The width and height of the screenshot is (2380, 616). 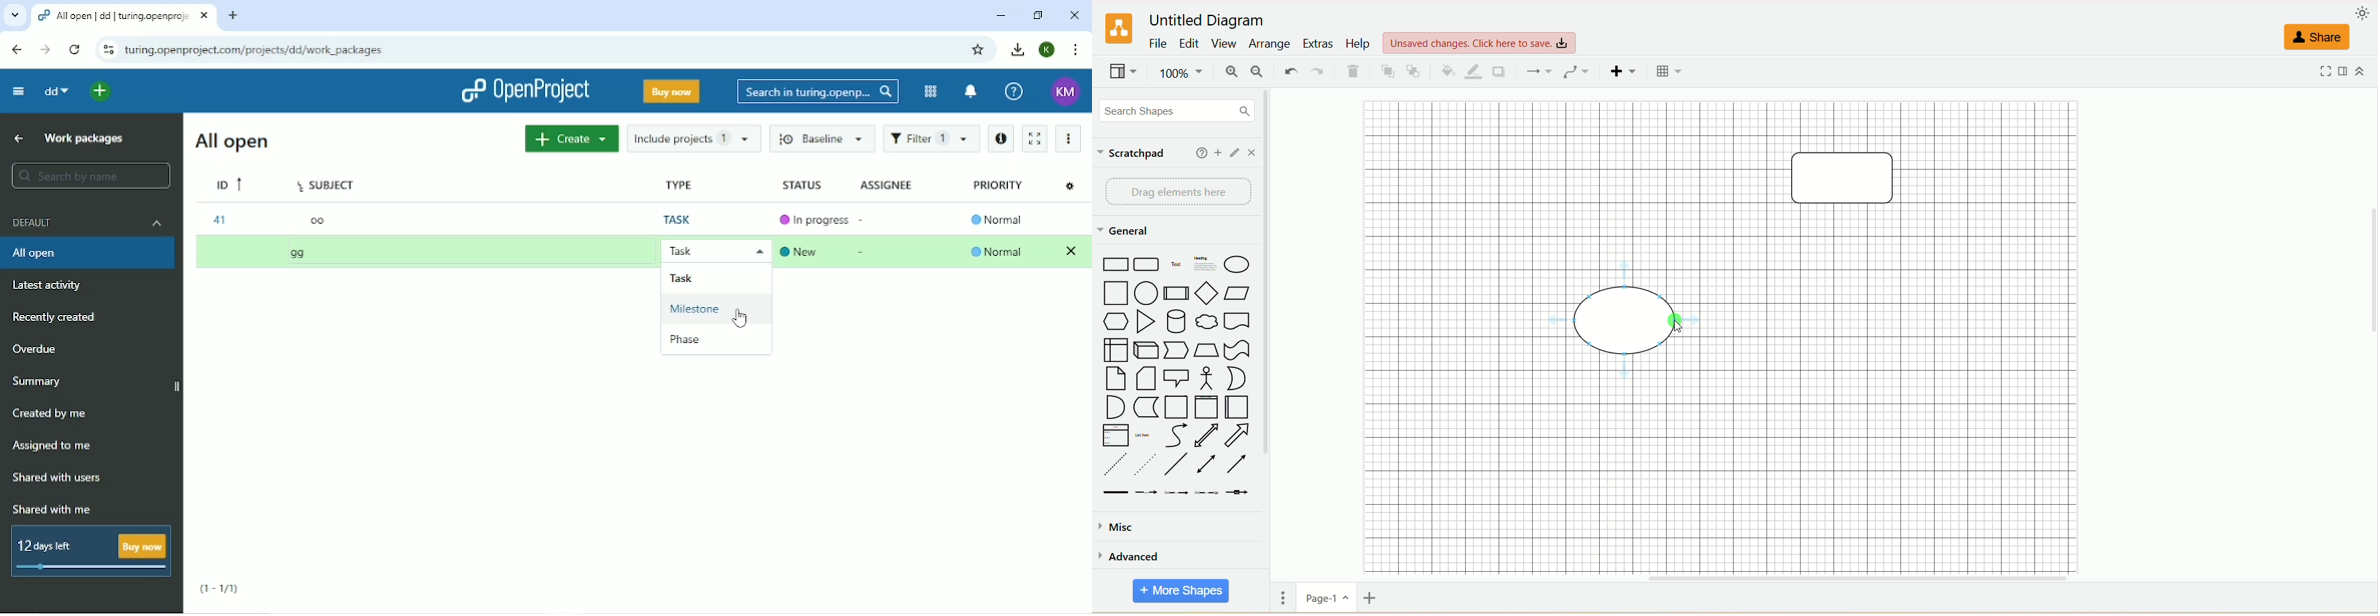 What do you see at coordinates (670, 93) in the screenshot?
I see `Buy now` at bounding box center [670, 93].